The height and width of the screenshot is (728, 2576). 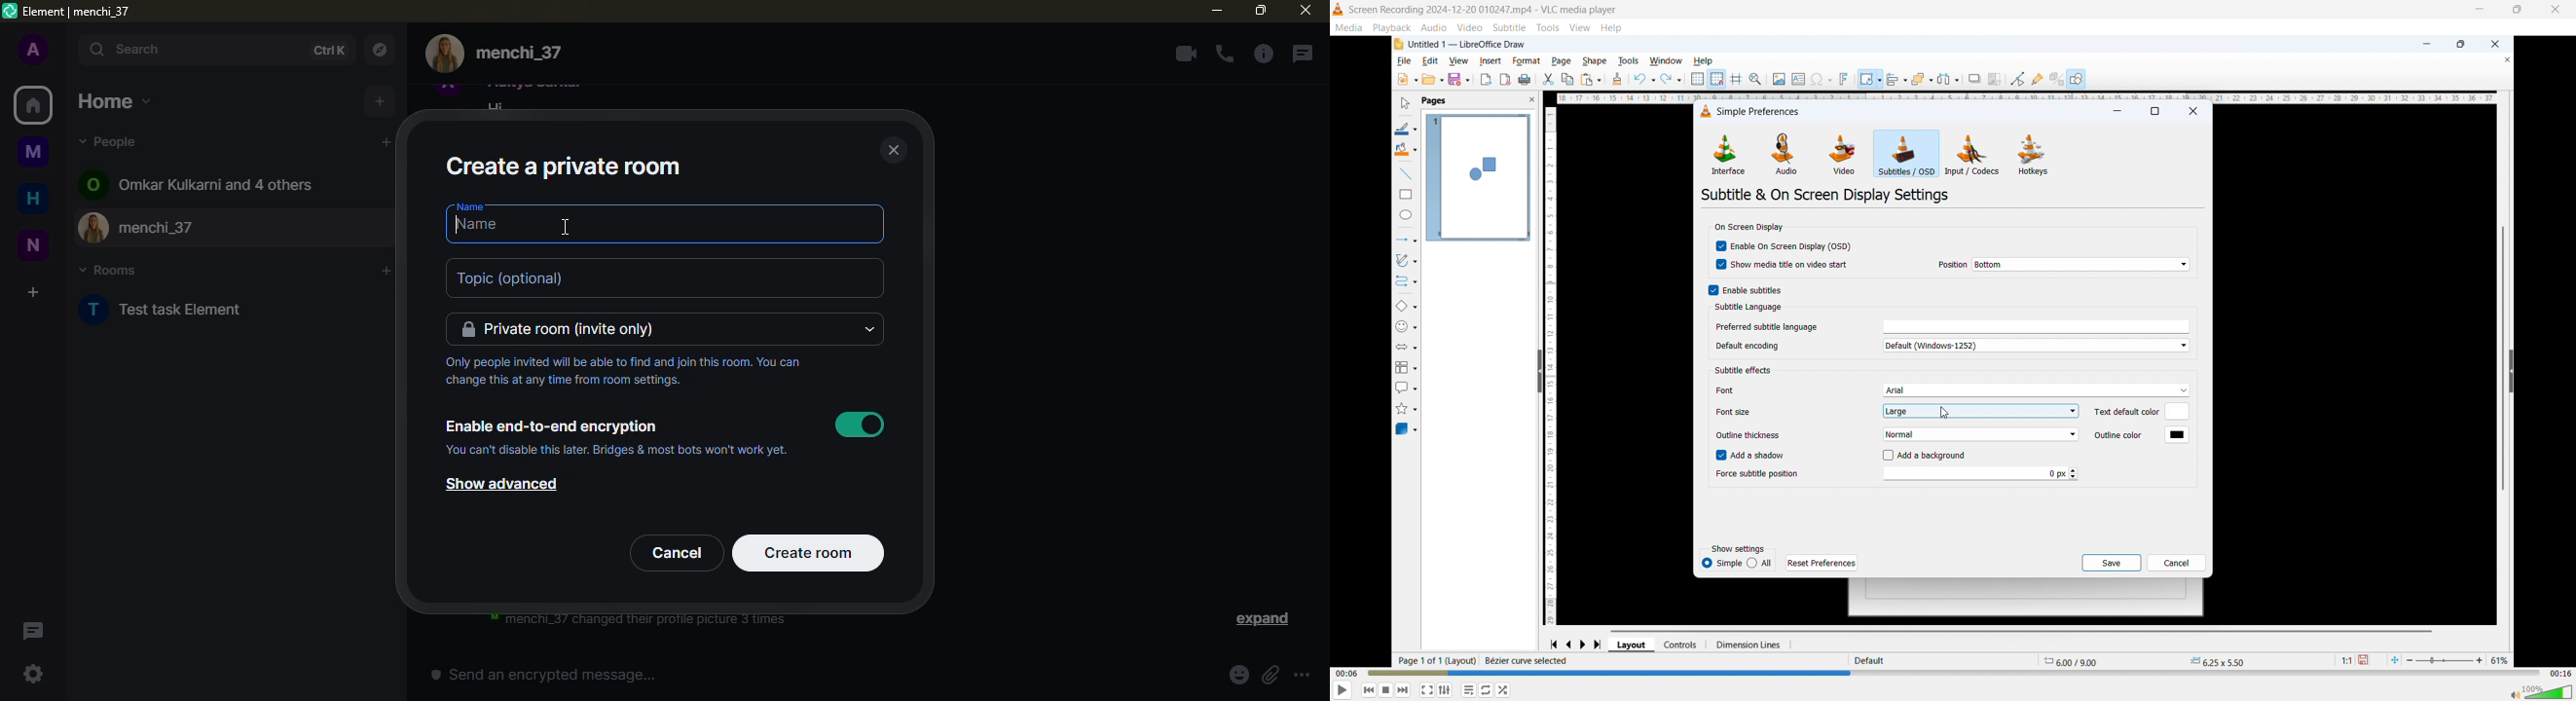 I want to click on Profile image, so click(x=95, y=227).